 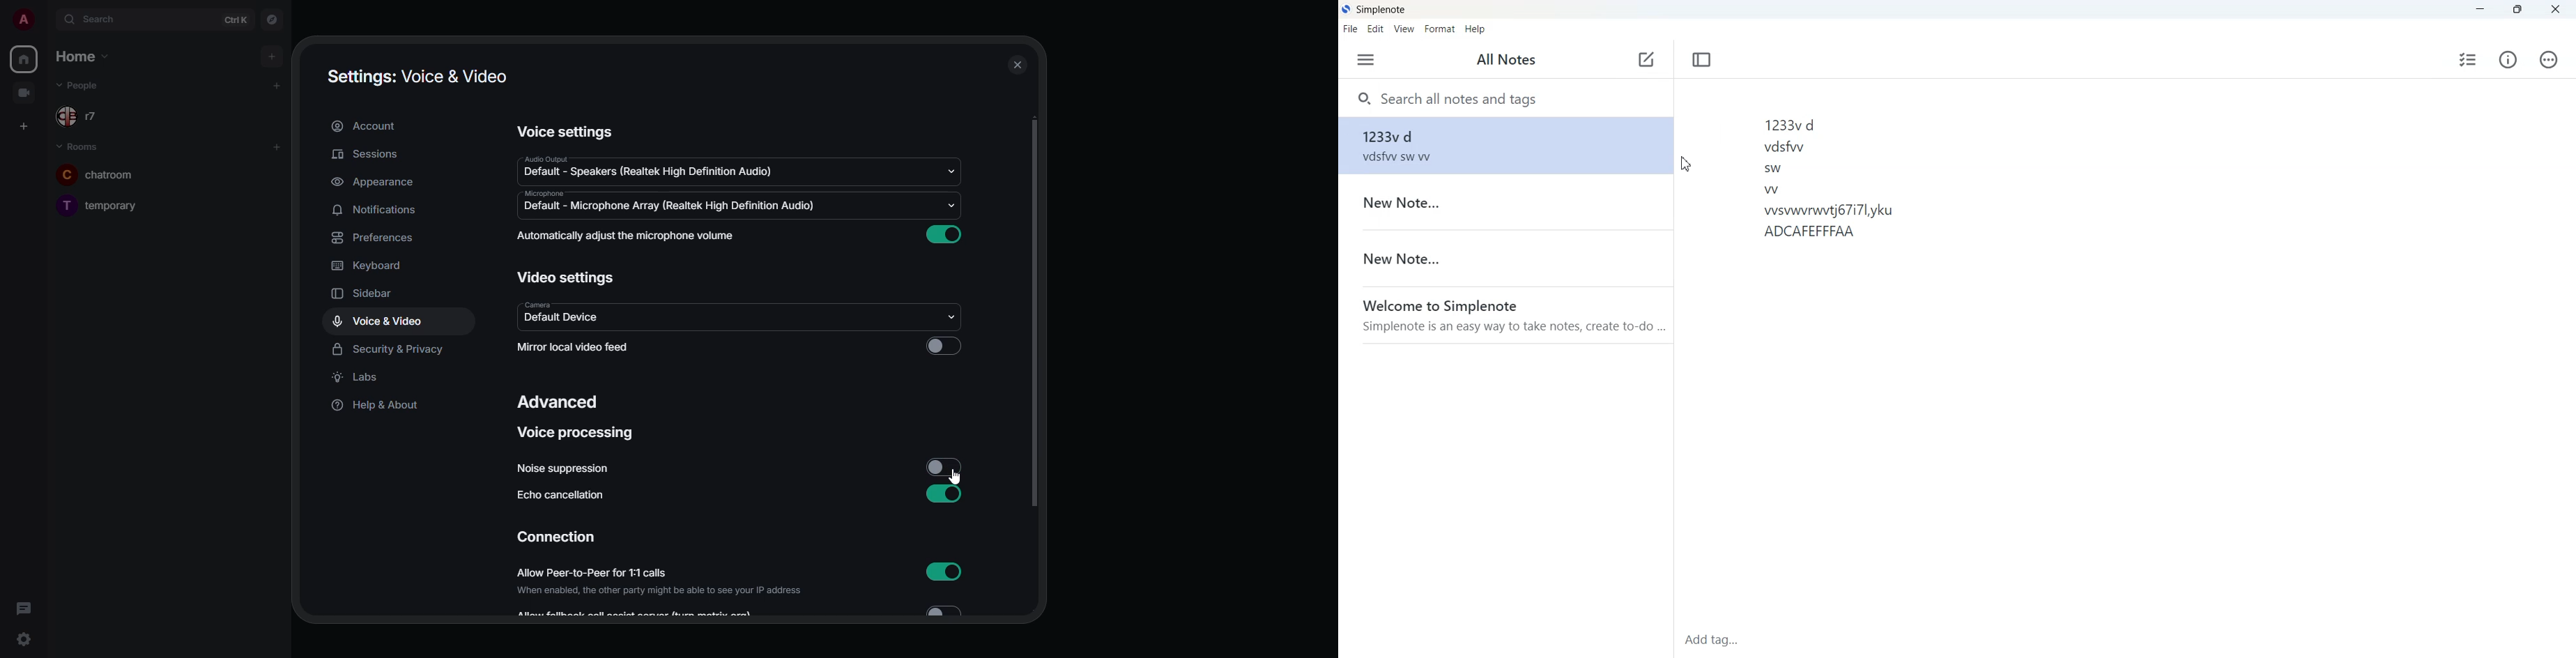 What do you see at coordinates (1439, 29) in the screenshot?
I see `Format` at bounding box center [1439, 29].